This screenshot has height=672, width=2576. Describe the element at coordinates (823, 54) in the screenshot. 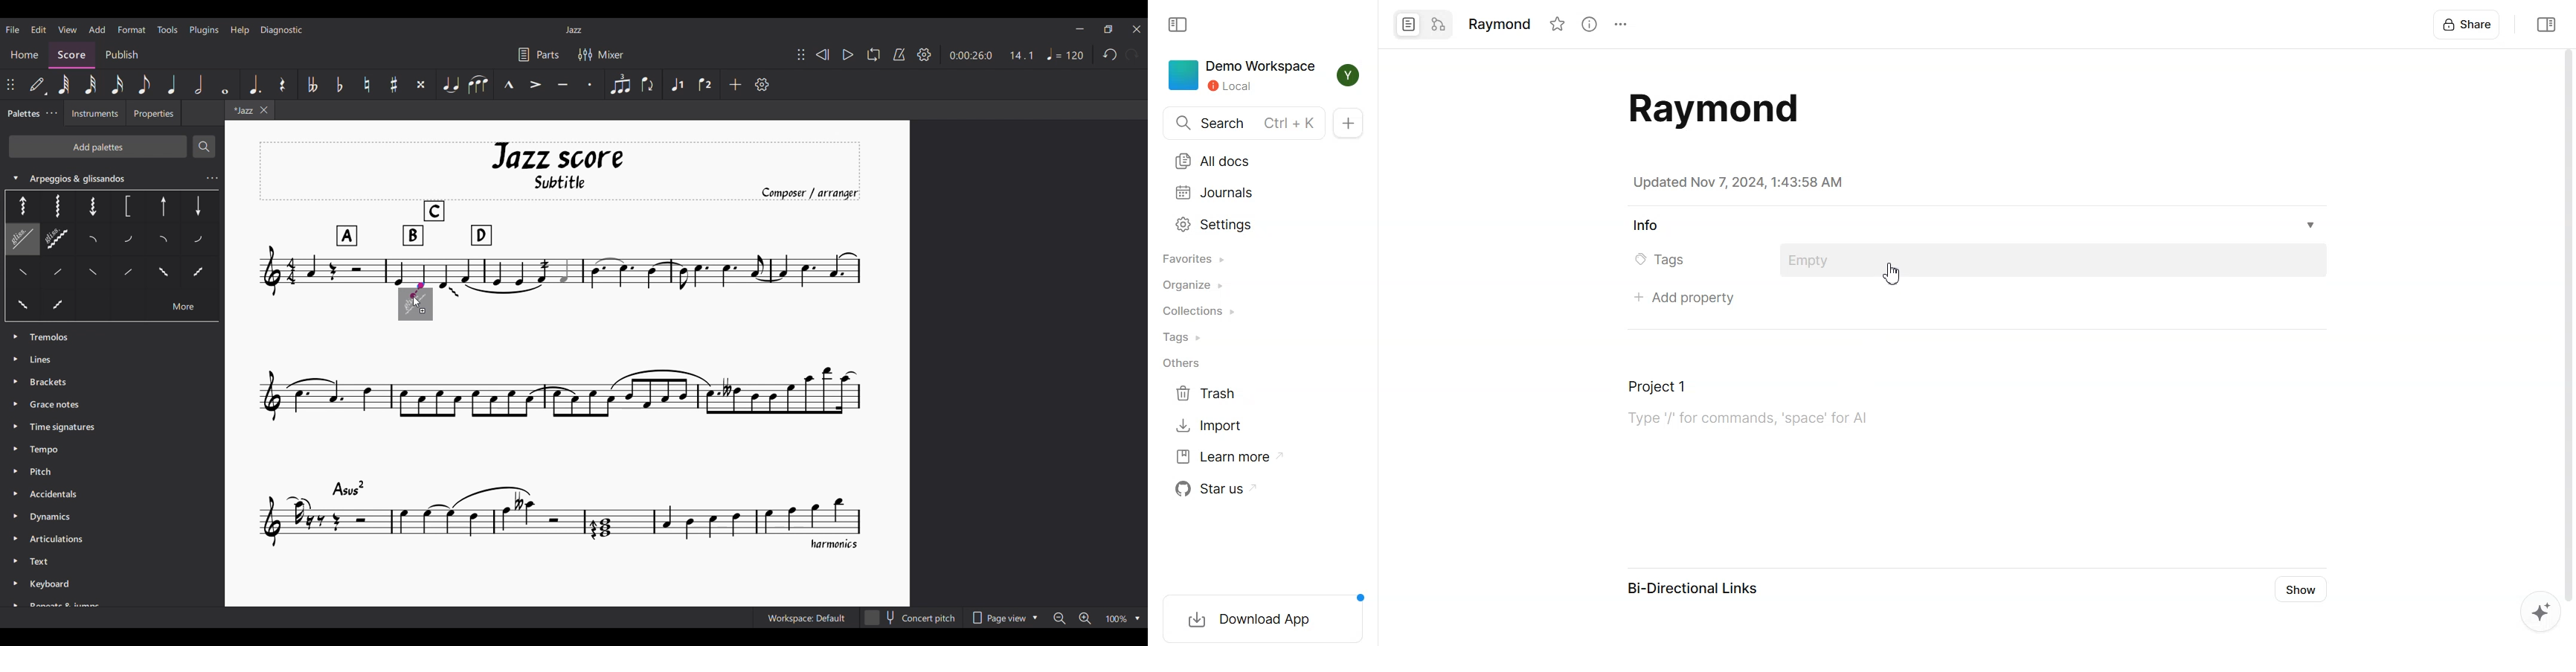

I see `Rewind` at that location.